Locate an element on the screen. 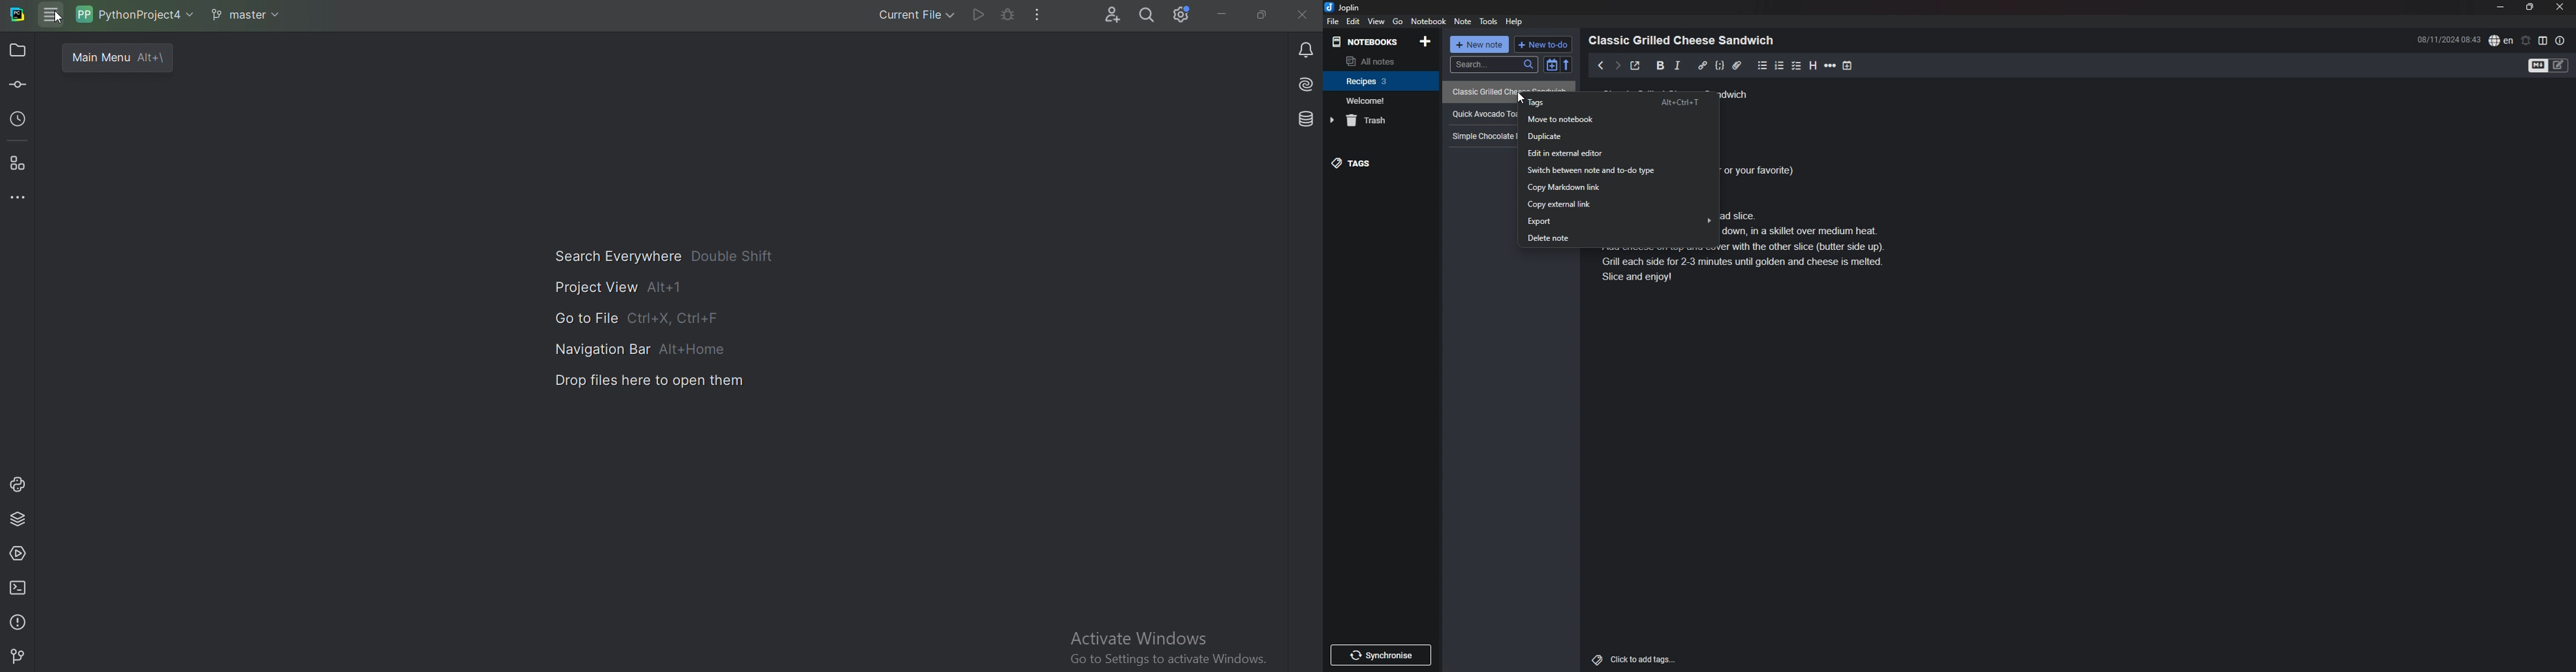  toggle sort order is located at coordinates (1551, 65).